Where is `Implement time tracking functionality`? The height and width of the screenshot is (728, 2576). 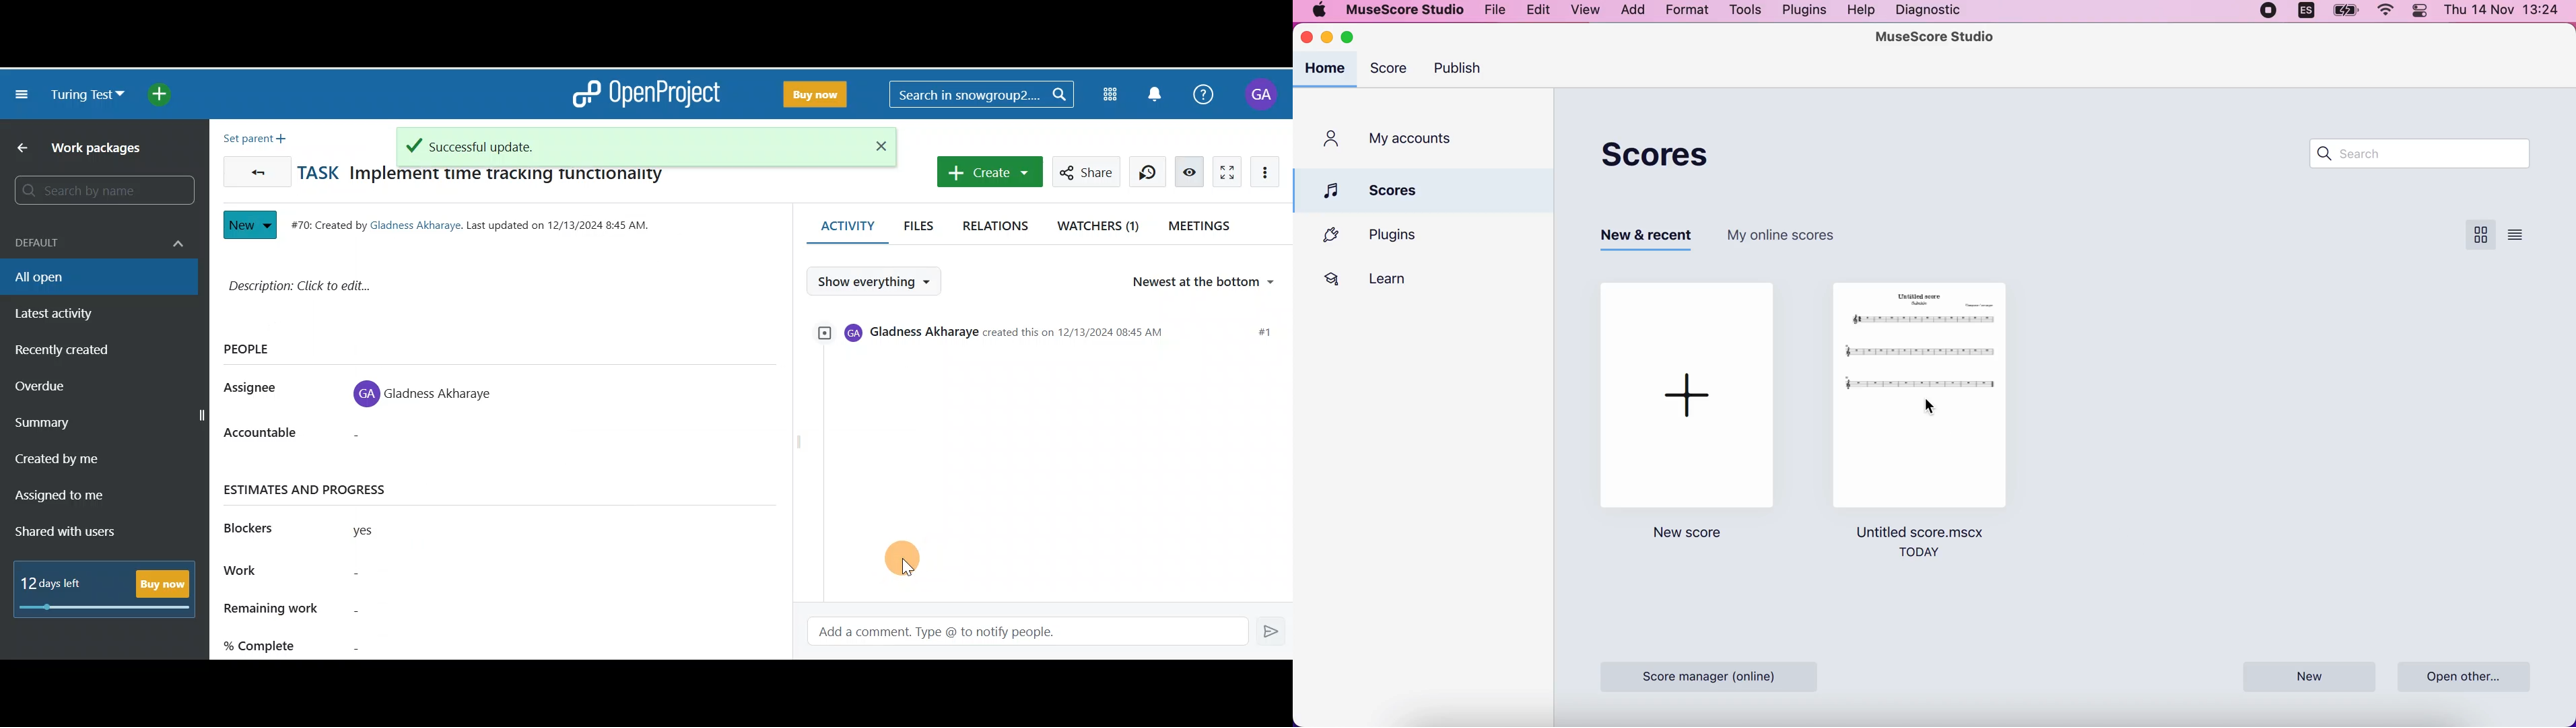
Implement time tracking functionality is located at coordinates (510, 178).